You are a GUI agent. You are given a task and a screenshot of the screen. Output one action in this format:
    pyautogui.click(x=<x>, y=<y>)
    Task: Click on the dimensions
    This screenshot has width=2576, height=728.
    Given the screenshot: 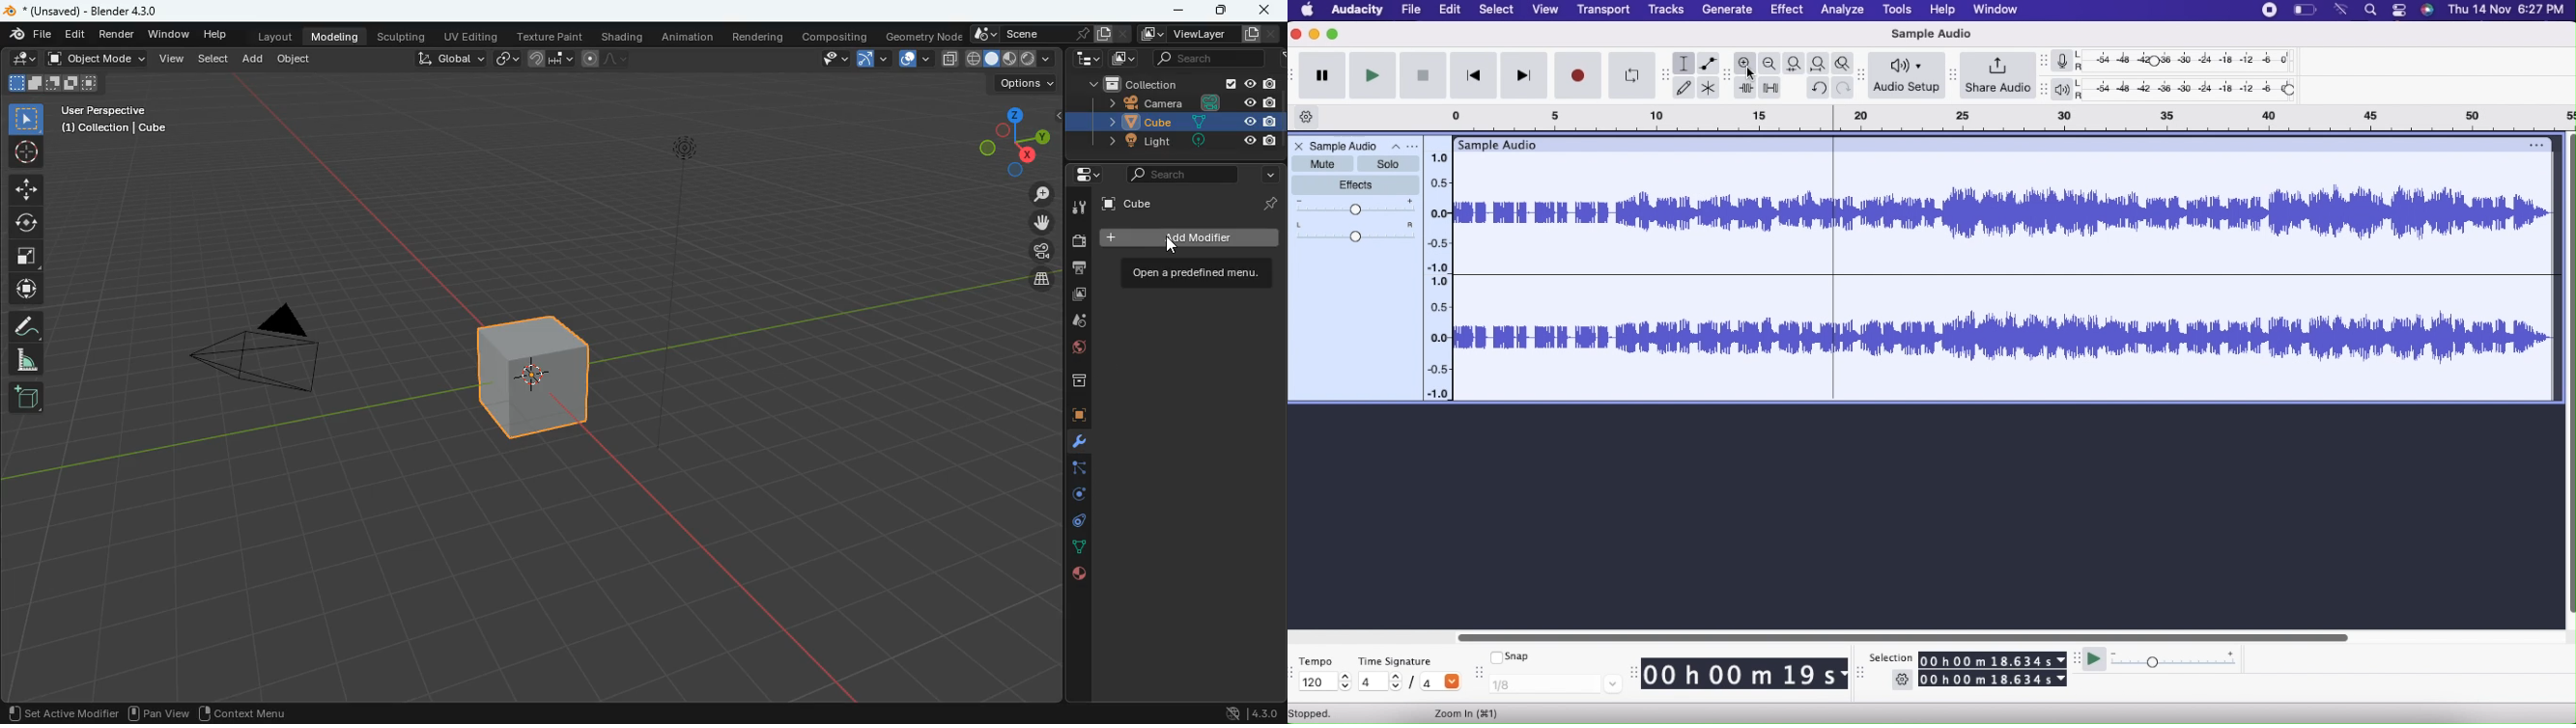 What is the action you would take?
    pyautogui.click(x=1015, y=138)
    